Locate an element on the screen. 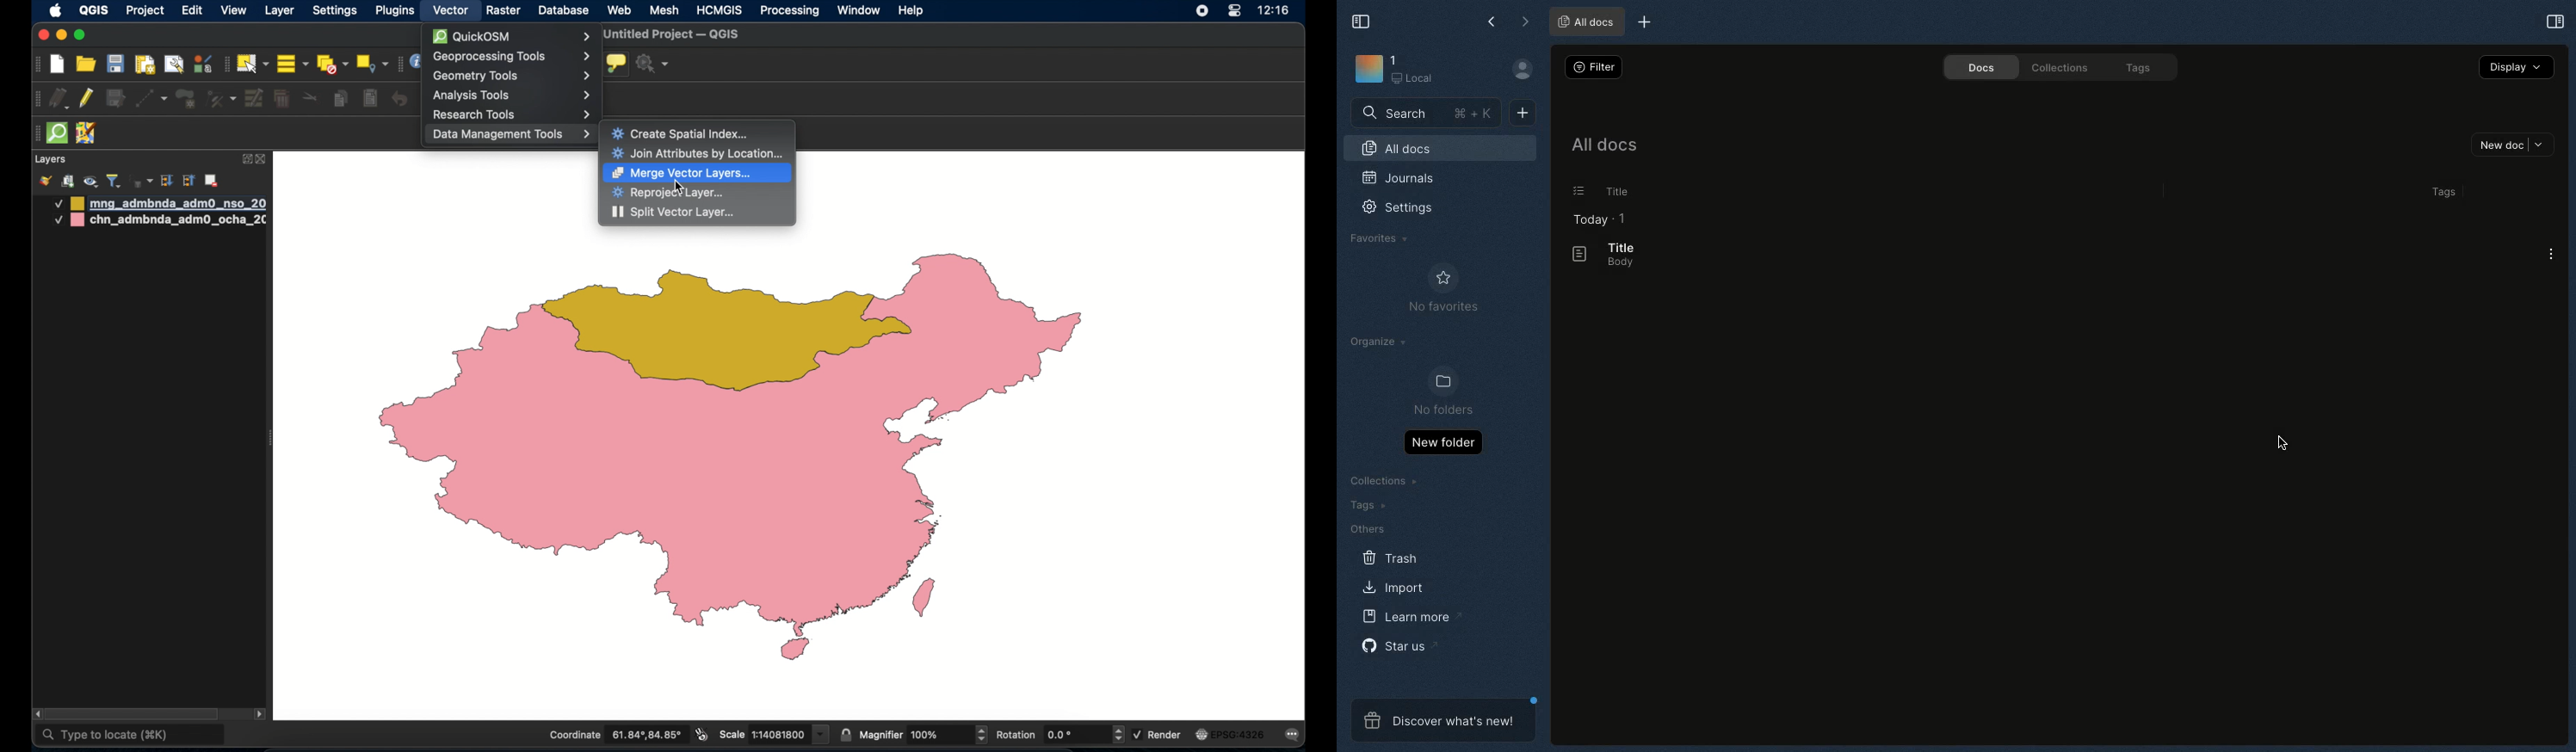  geometry tools is located at coordinates (512, 75).